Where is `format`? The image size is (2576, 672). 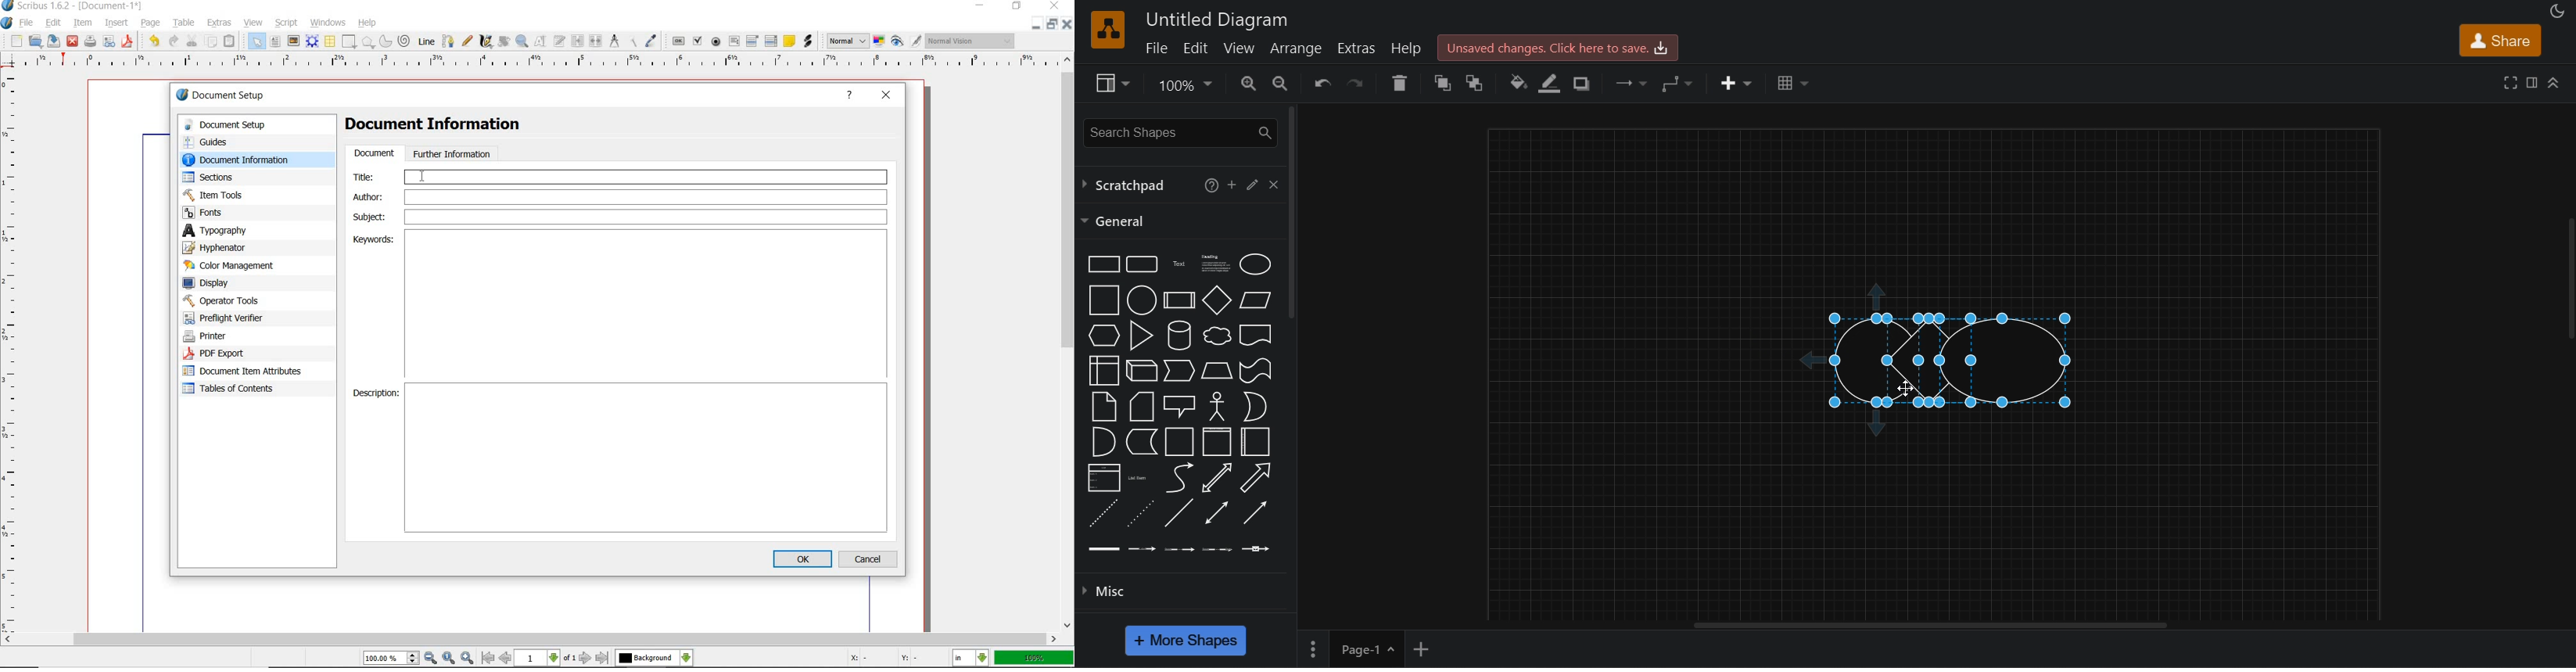 format is located at coordinates (2535, 85).